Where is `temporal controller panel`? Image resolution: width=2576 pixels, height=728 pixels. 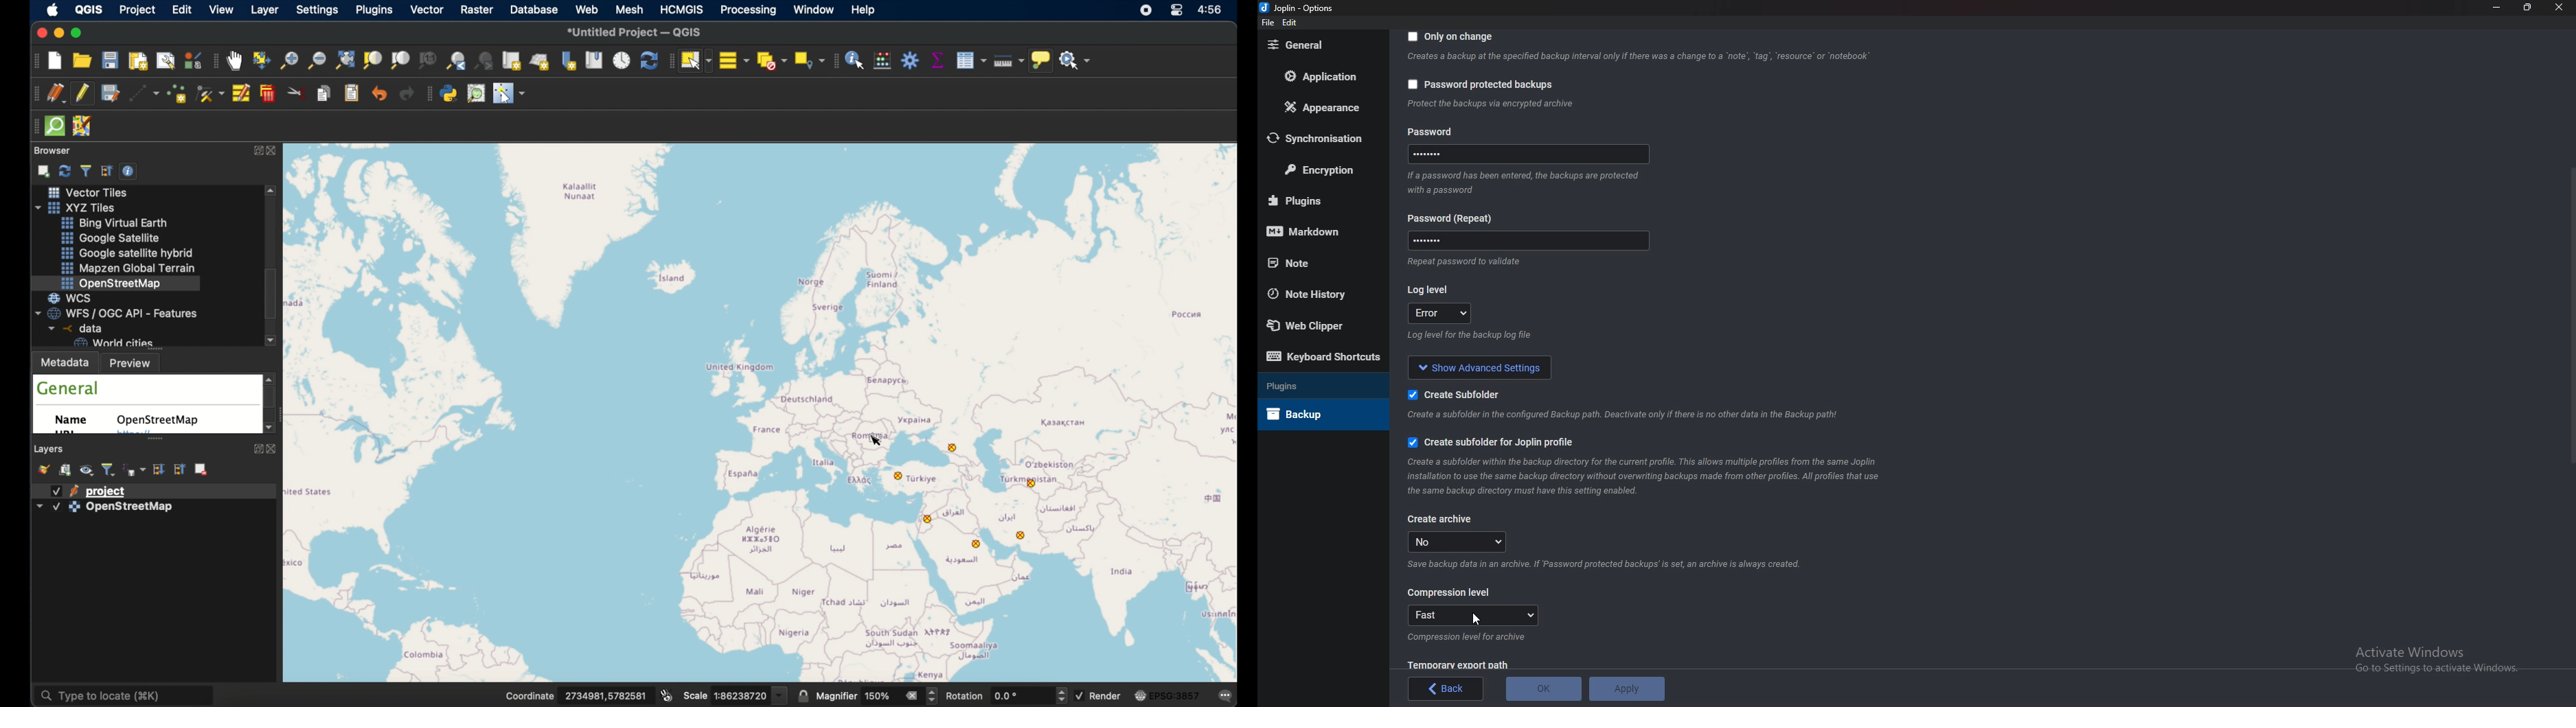
temporal controller panel is located at coordinates (622, 60).